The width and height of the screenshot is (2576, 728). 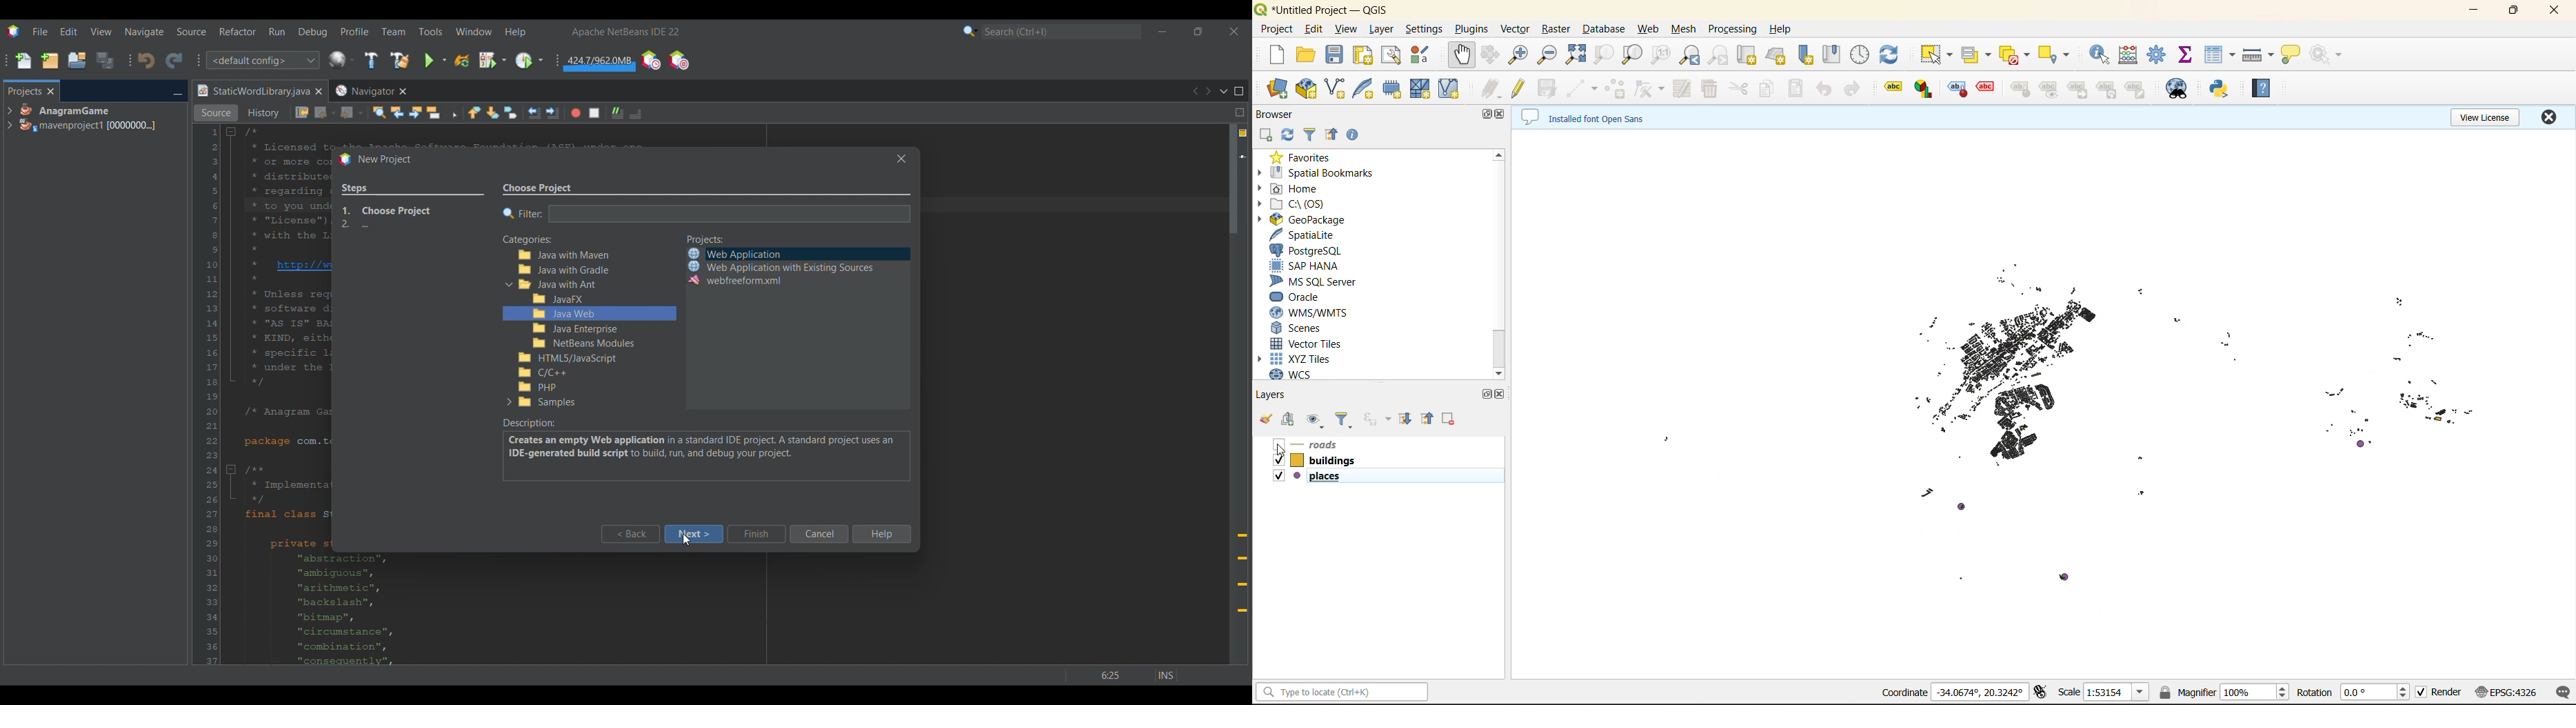 What do you see at coordinates (651, 61) in the screenshot?
I see `Profile IDE` at bounding box center [651, 61].